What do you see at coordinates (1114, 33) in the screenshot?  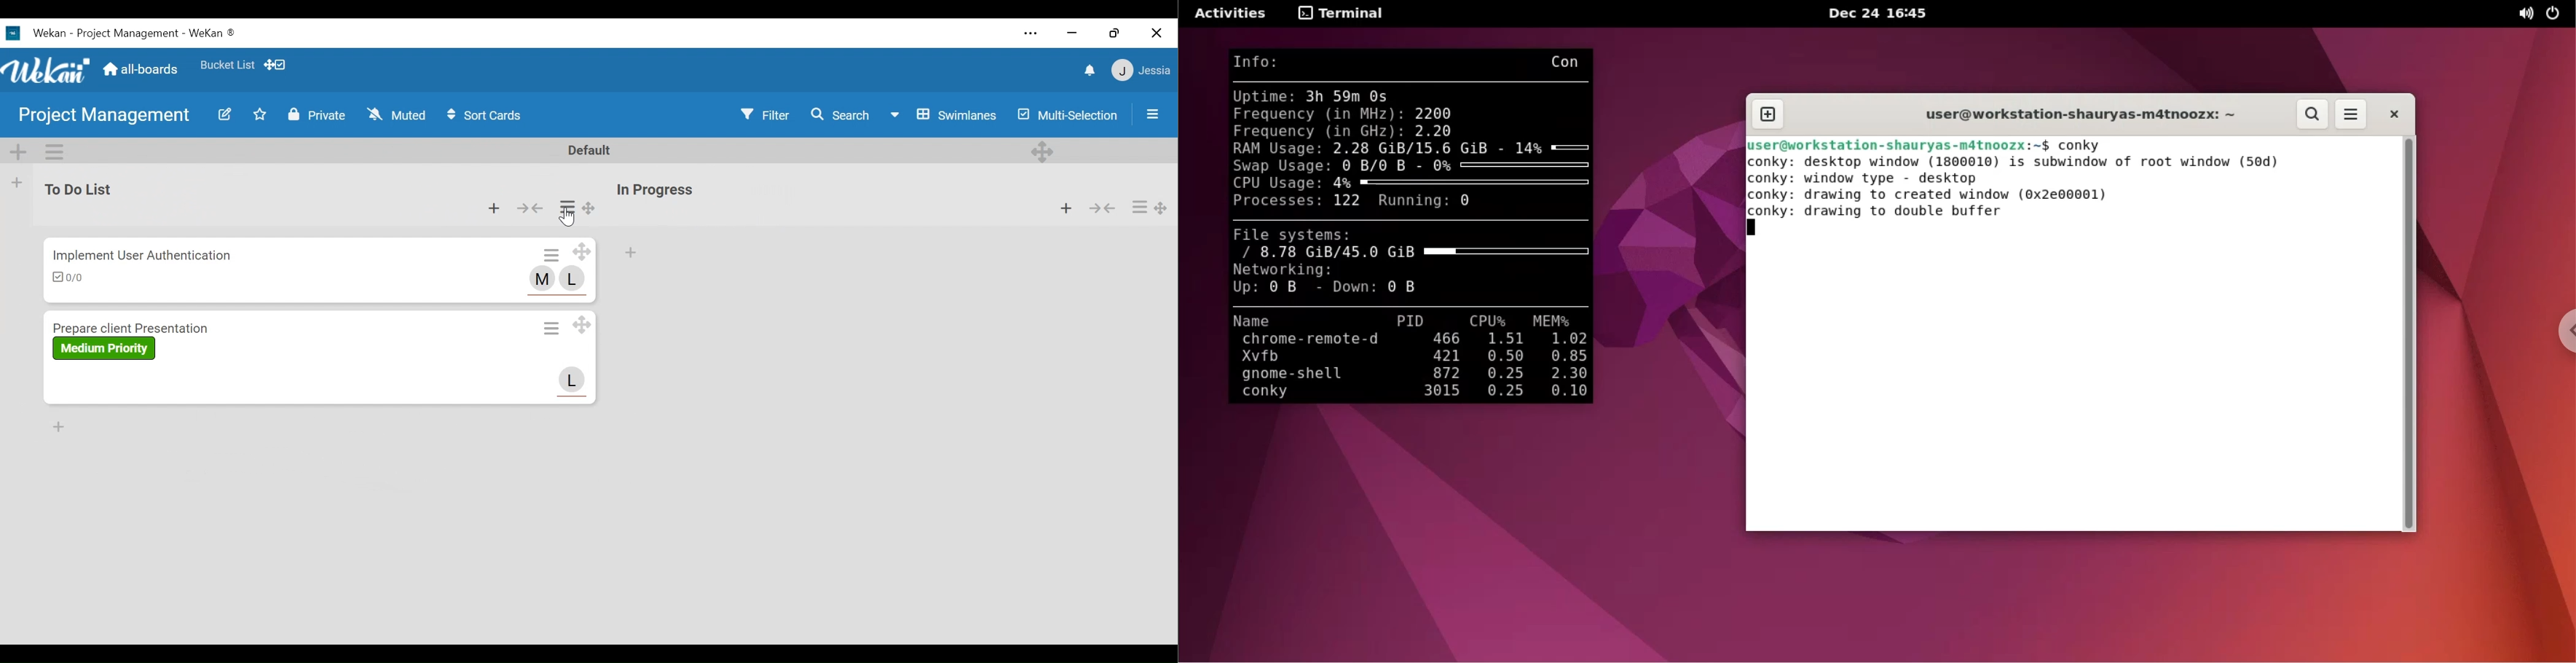 I see `restore` at bounding box center [1114, 33].